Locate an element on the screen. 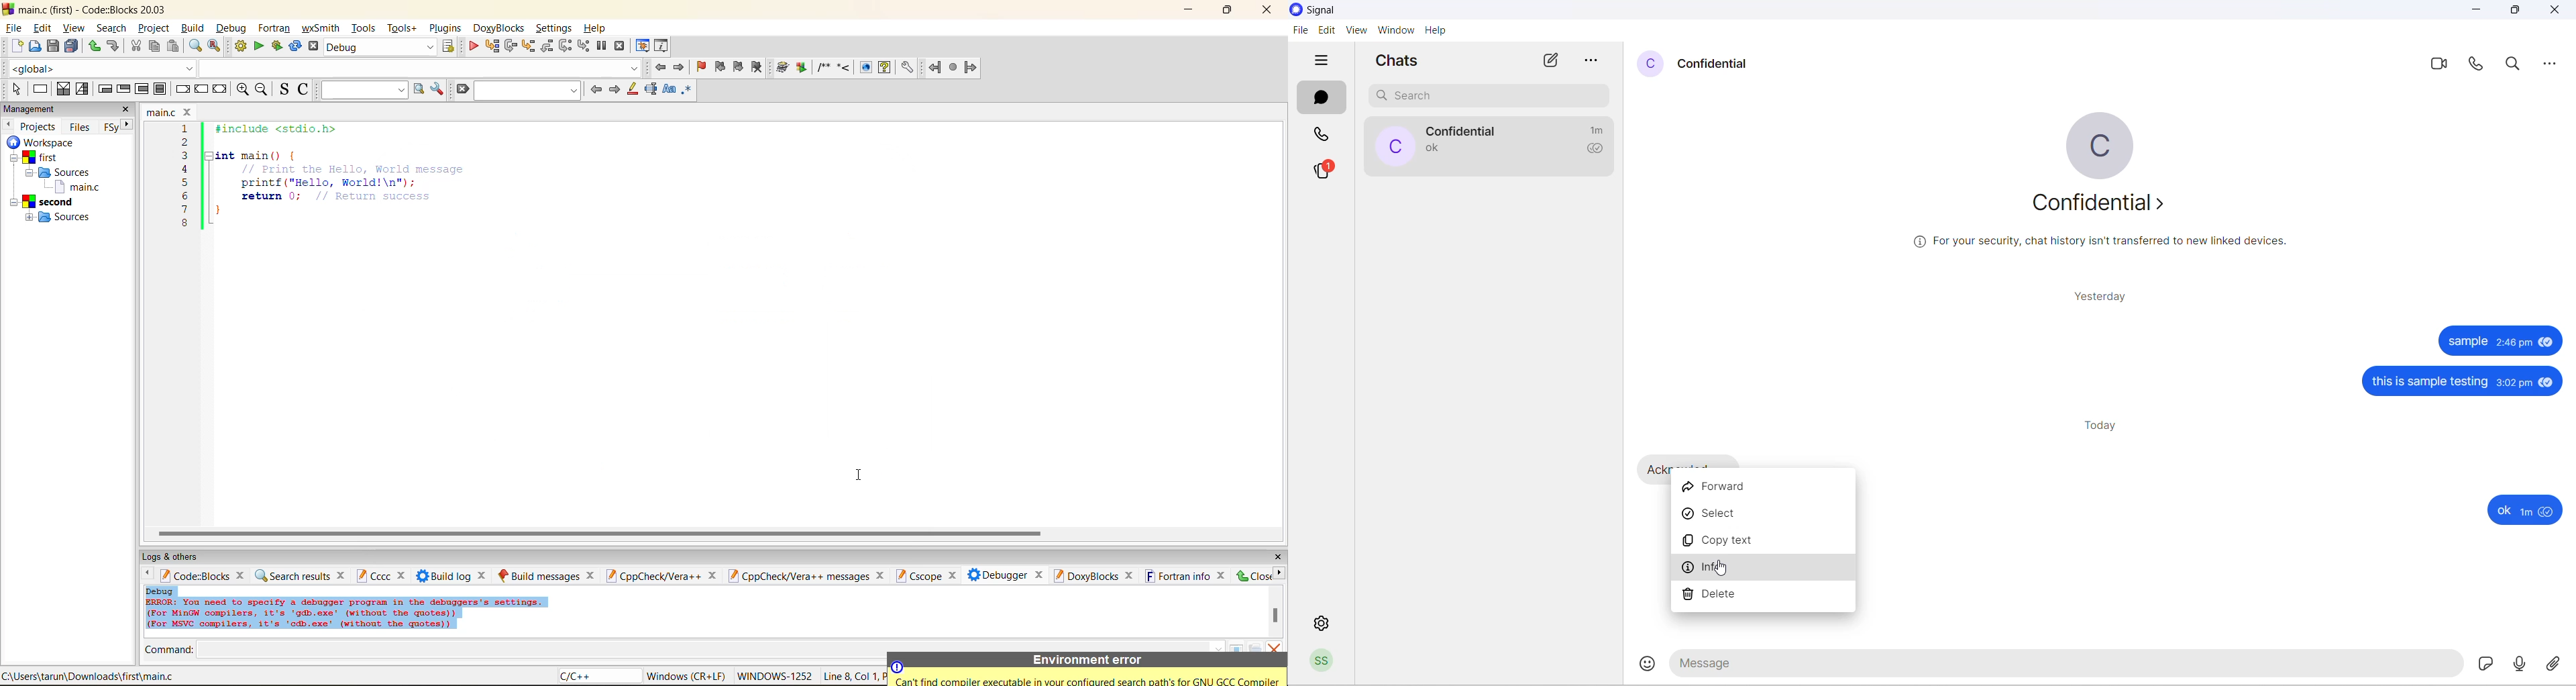 The height and width of the screenshot is (700, 2576). doxyblocks is located at coordinates (1085, 575).